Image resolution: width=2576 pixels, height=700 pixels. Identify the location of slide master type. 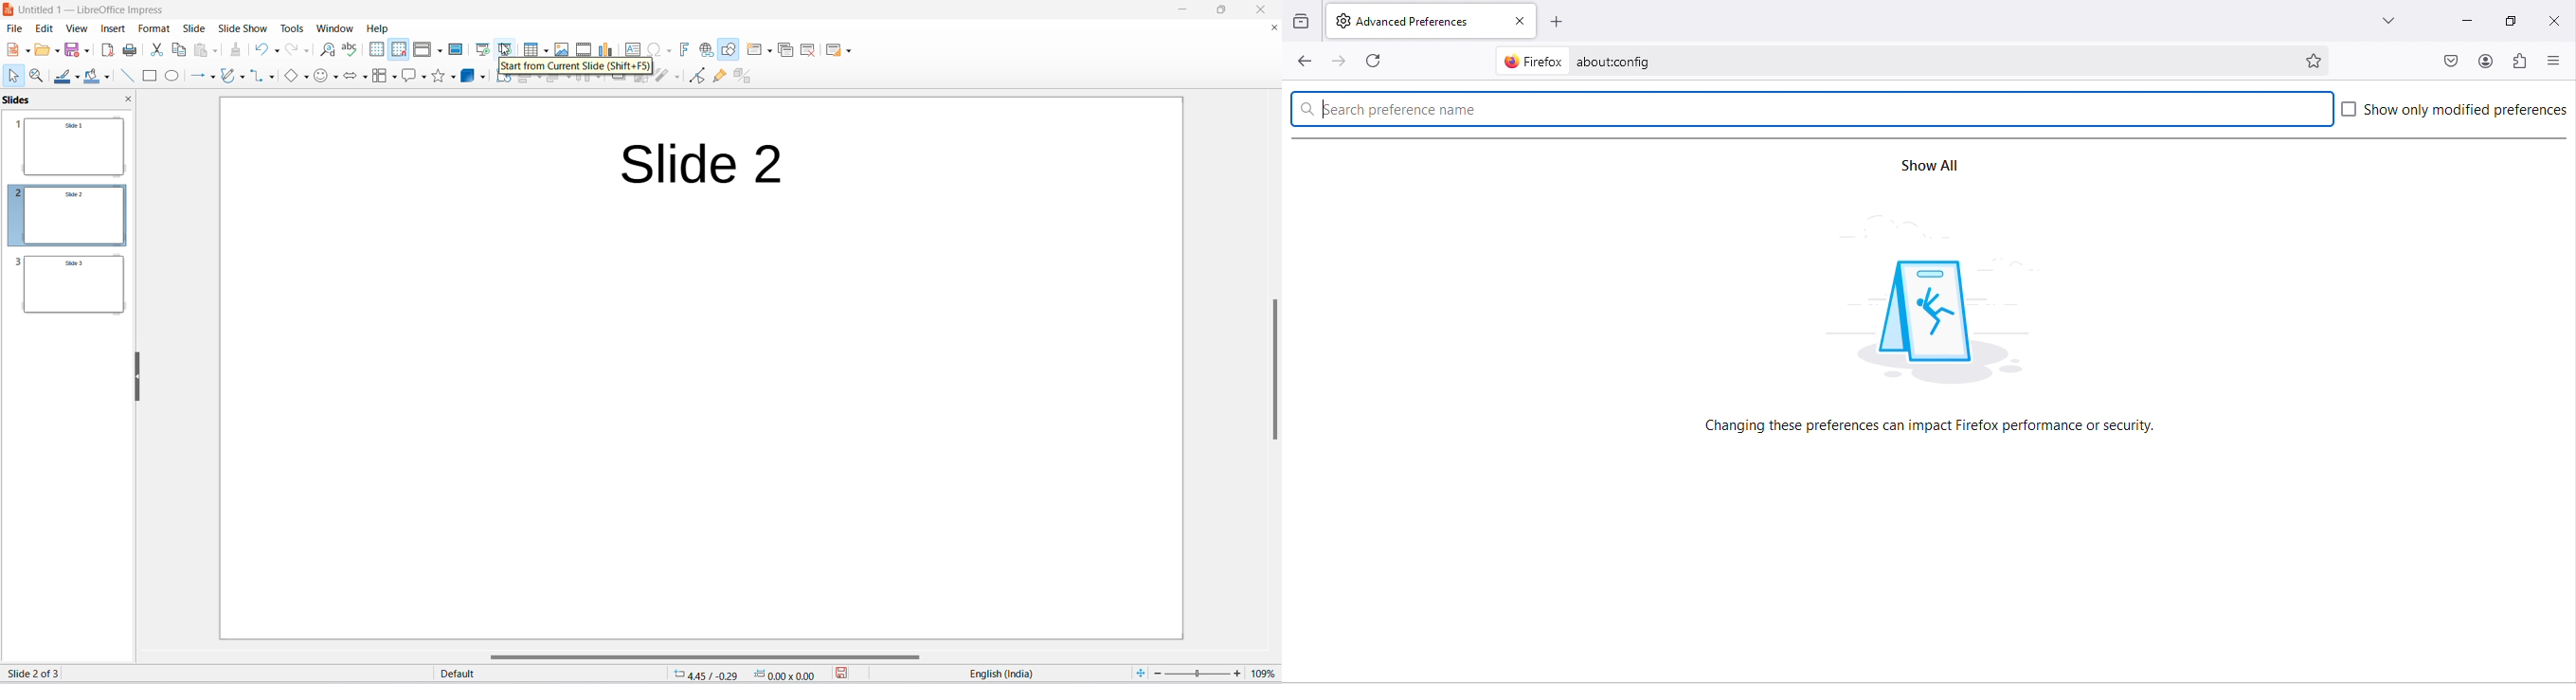
(544, 674).